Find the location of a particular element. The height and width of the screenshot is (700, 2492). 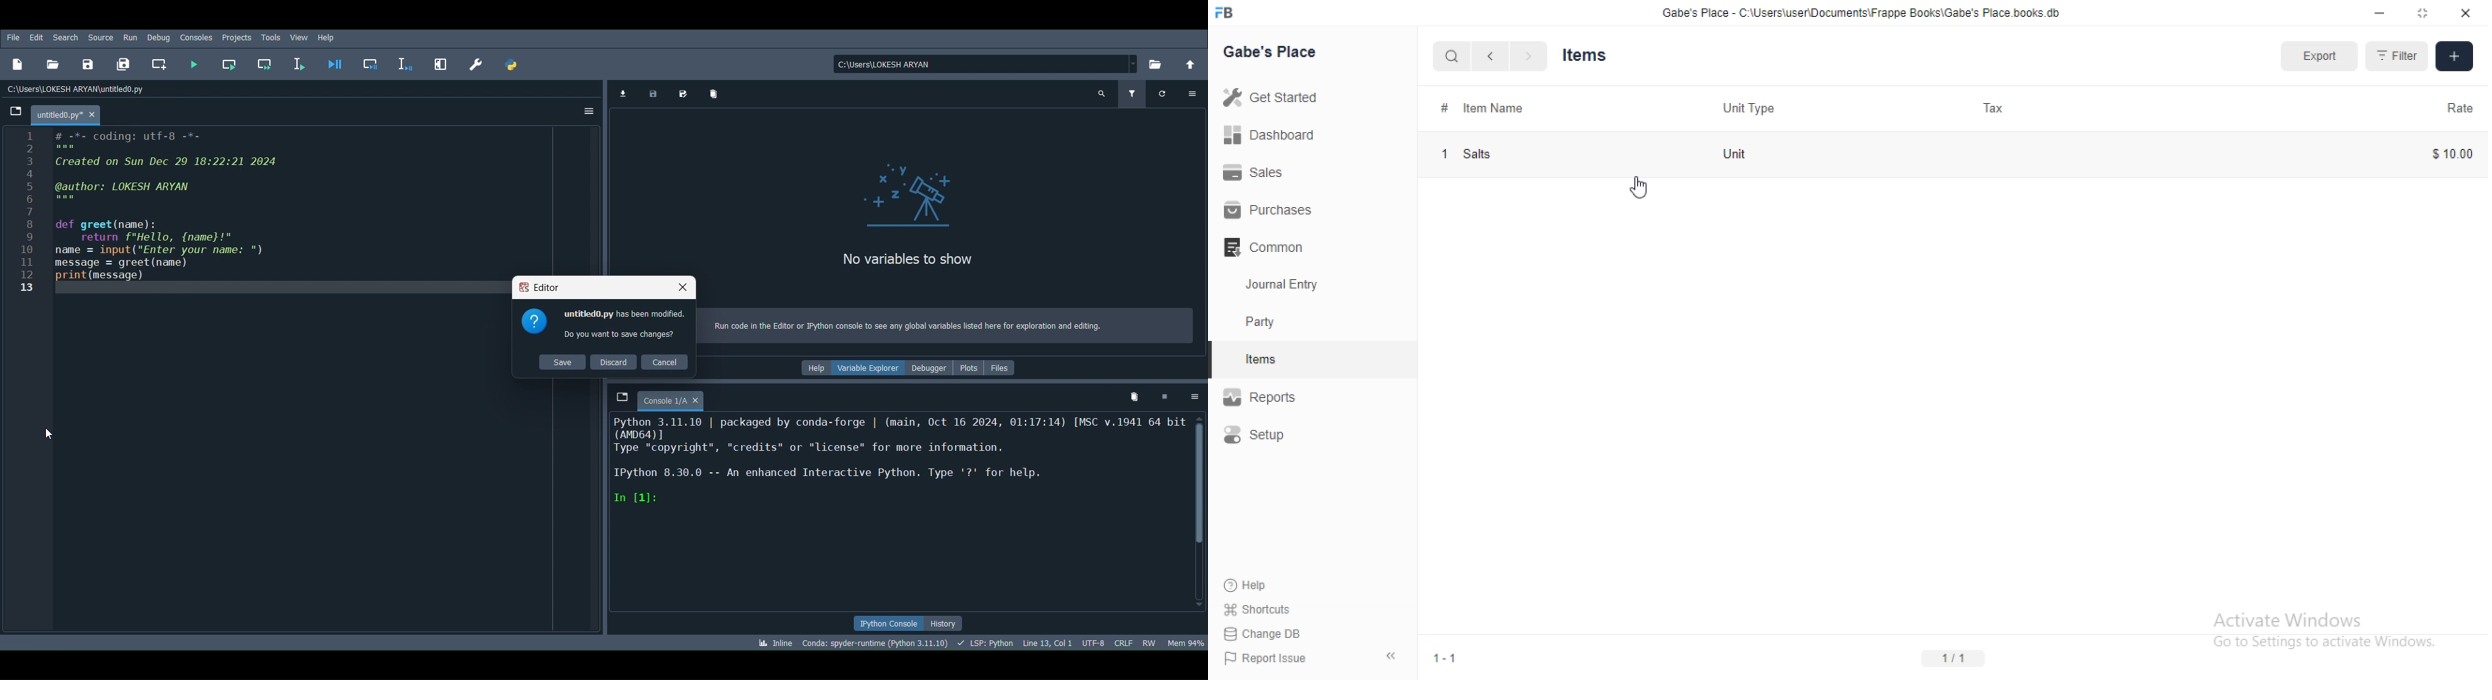

Browse tabs is located at coordinates (13, 111).